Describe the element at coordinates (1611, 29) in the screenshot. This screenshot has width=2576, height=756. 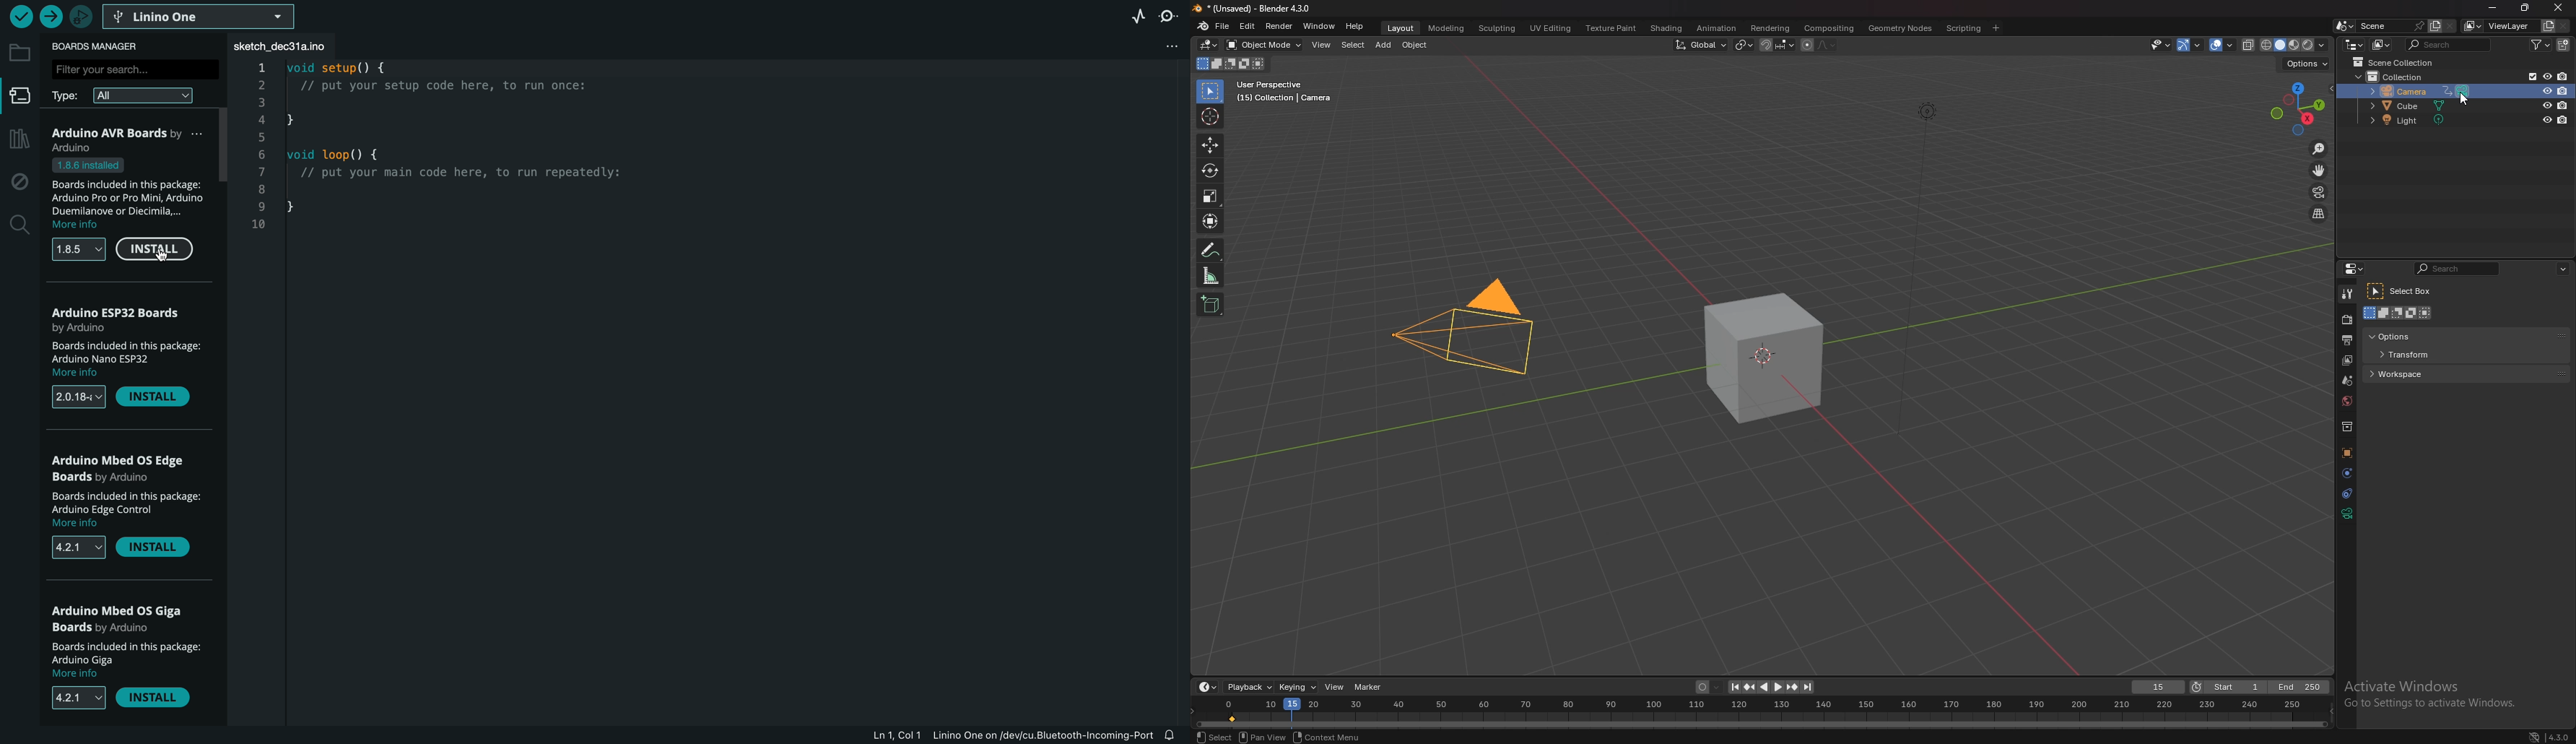
I see `texture paint` at that location.